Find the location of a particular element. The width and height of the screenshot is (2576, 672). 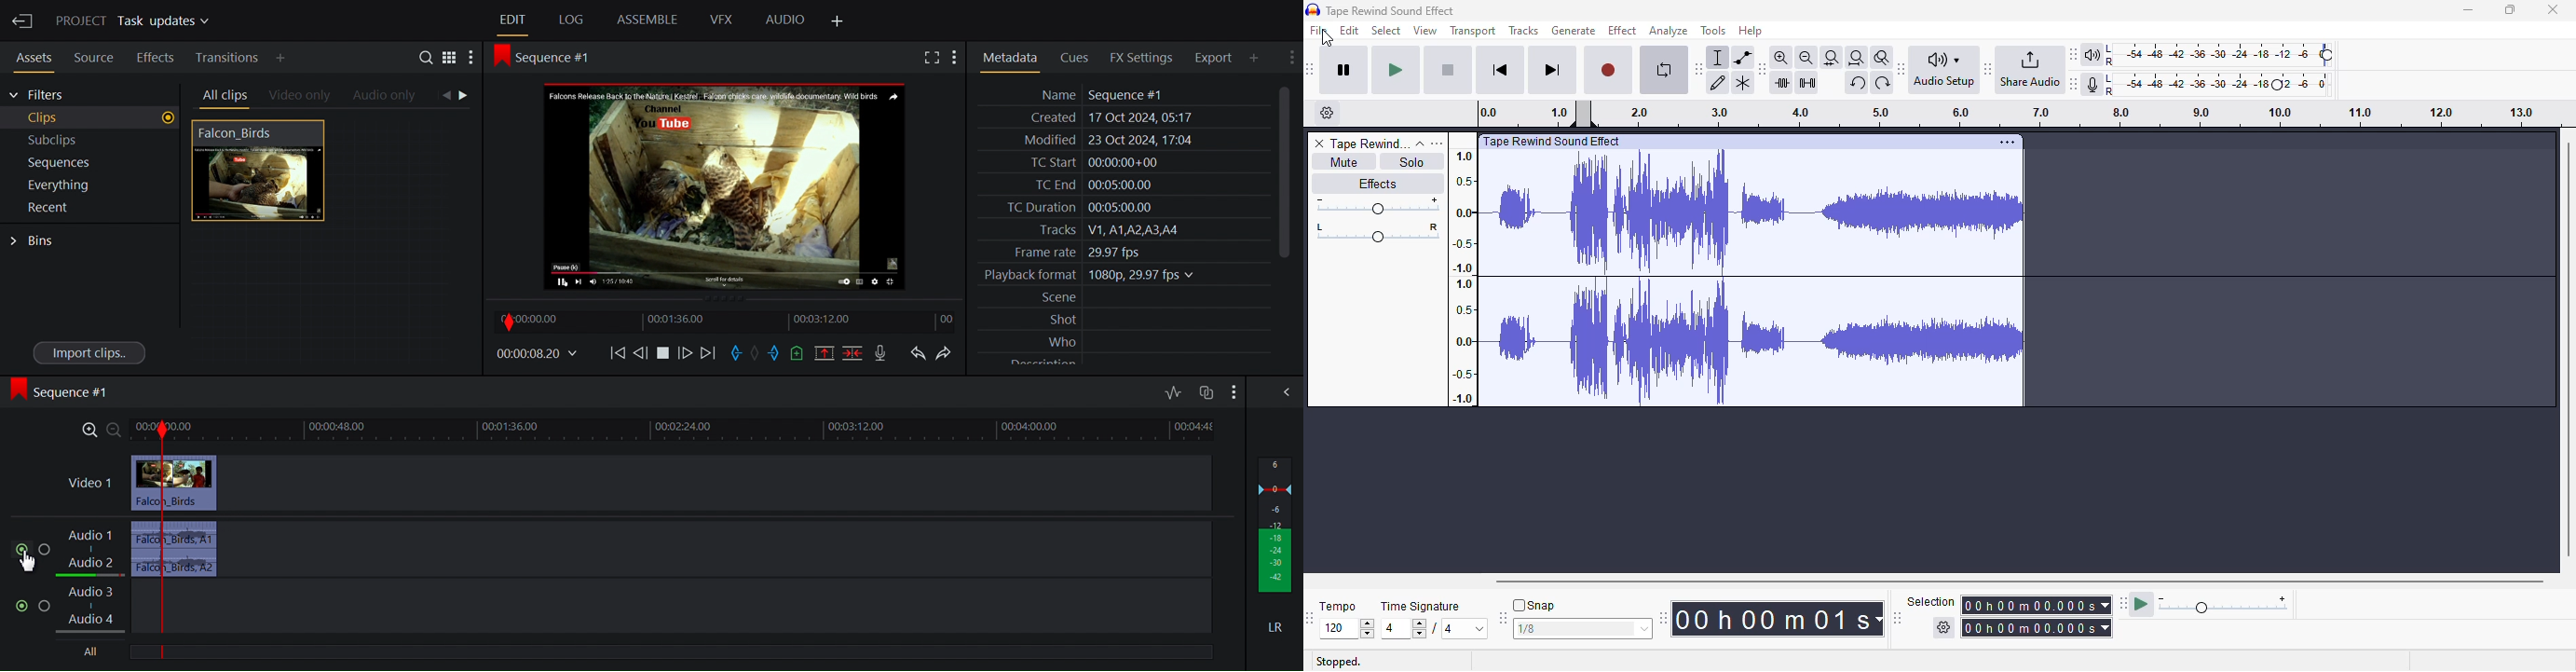

solo is located at coordinates (1415, 161).